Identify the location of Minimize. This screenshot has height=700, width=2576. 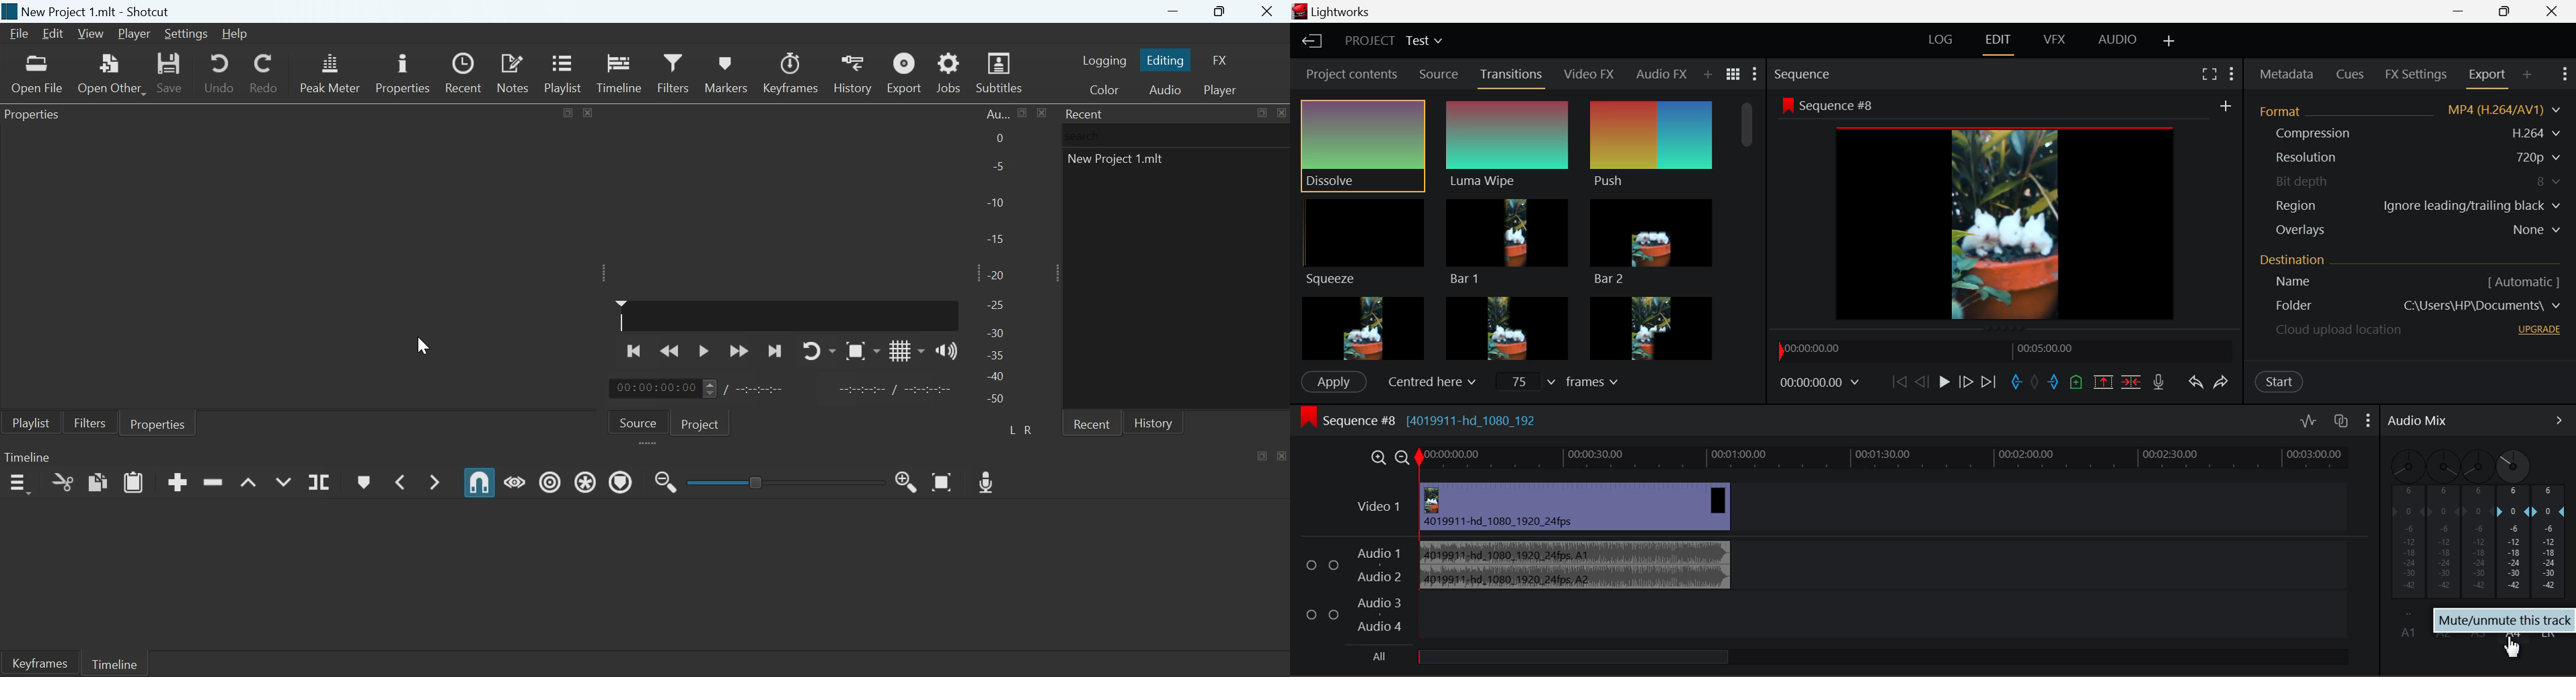
(1173, 11).